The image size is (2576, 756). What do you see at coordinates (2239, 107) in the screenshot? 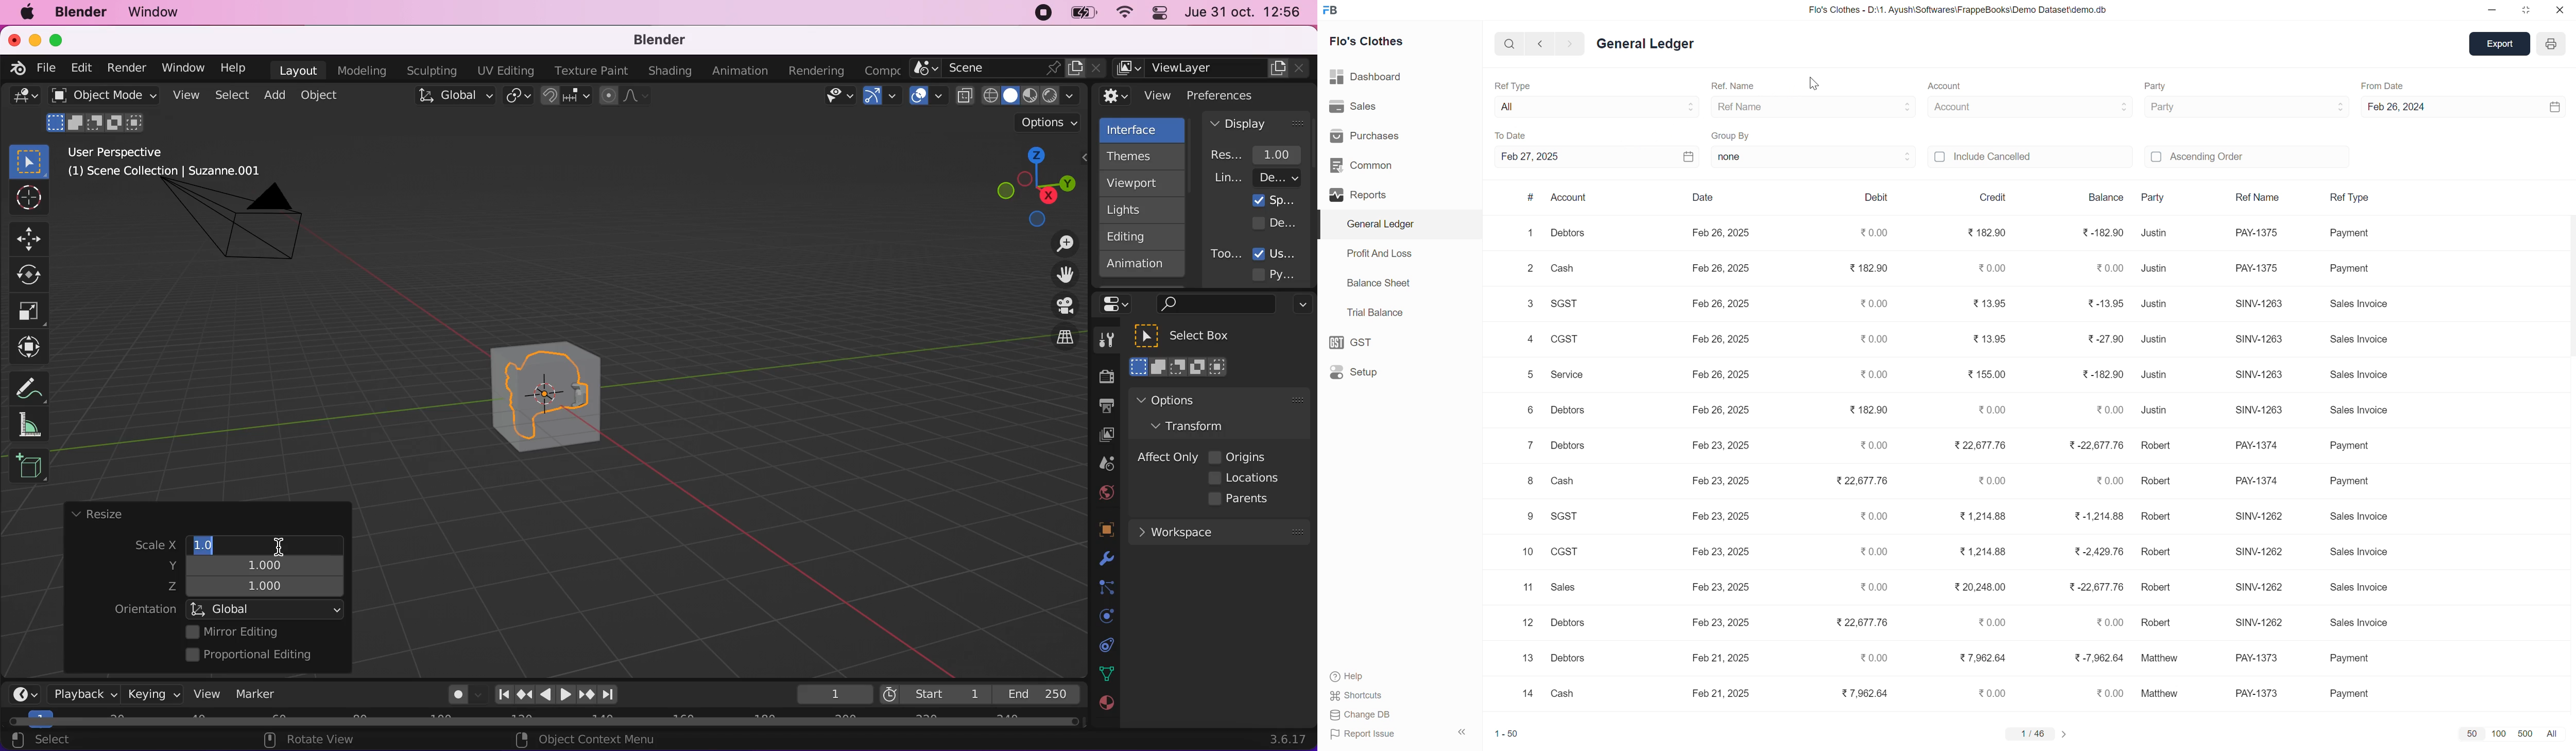
I see `Party` at bounding box center [2239, 107].